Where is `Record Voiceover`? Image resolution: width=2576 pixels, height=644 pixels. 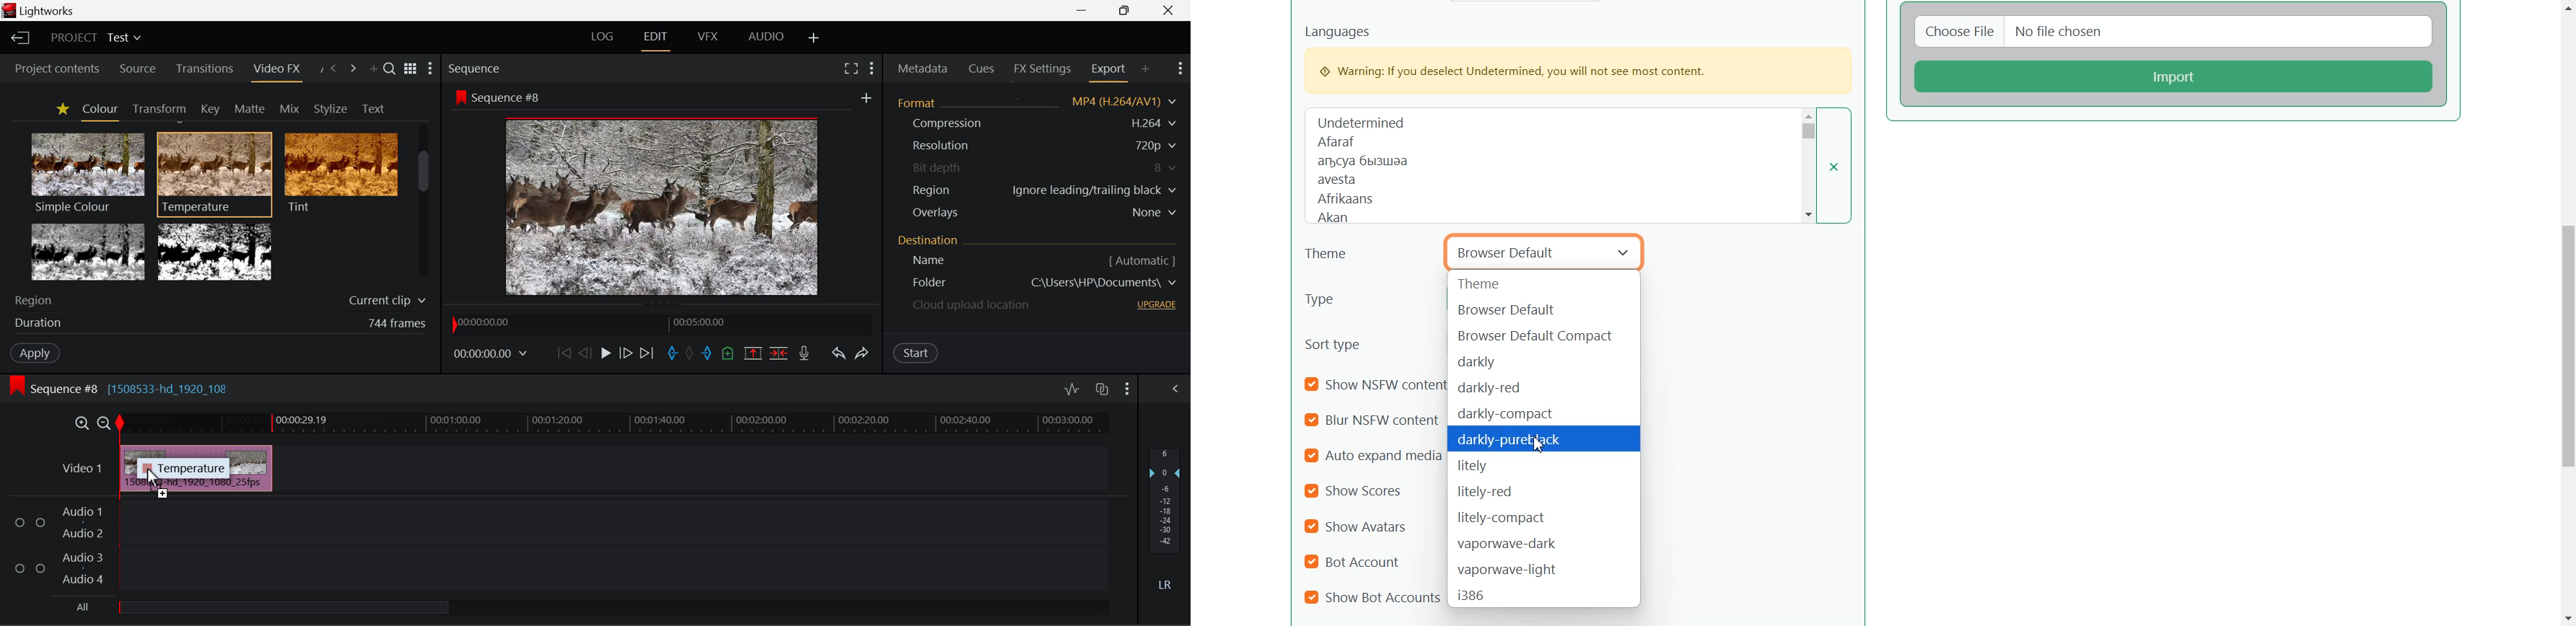 Record Voiceover is located at coordinates (804, 352).